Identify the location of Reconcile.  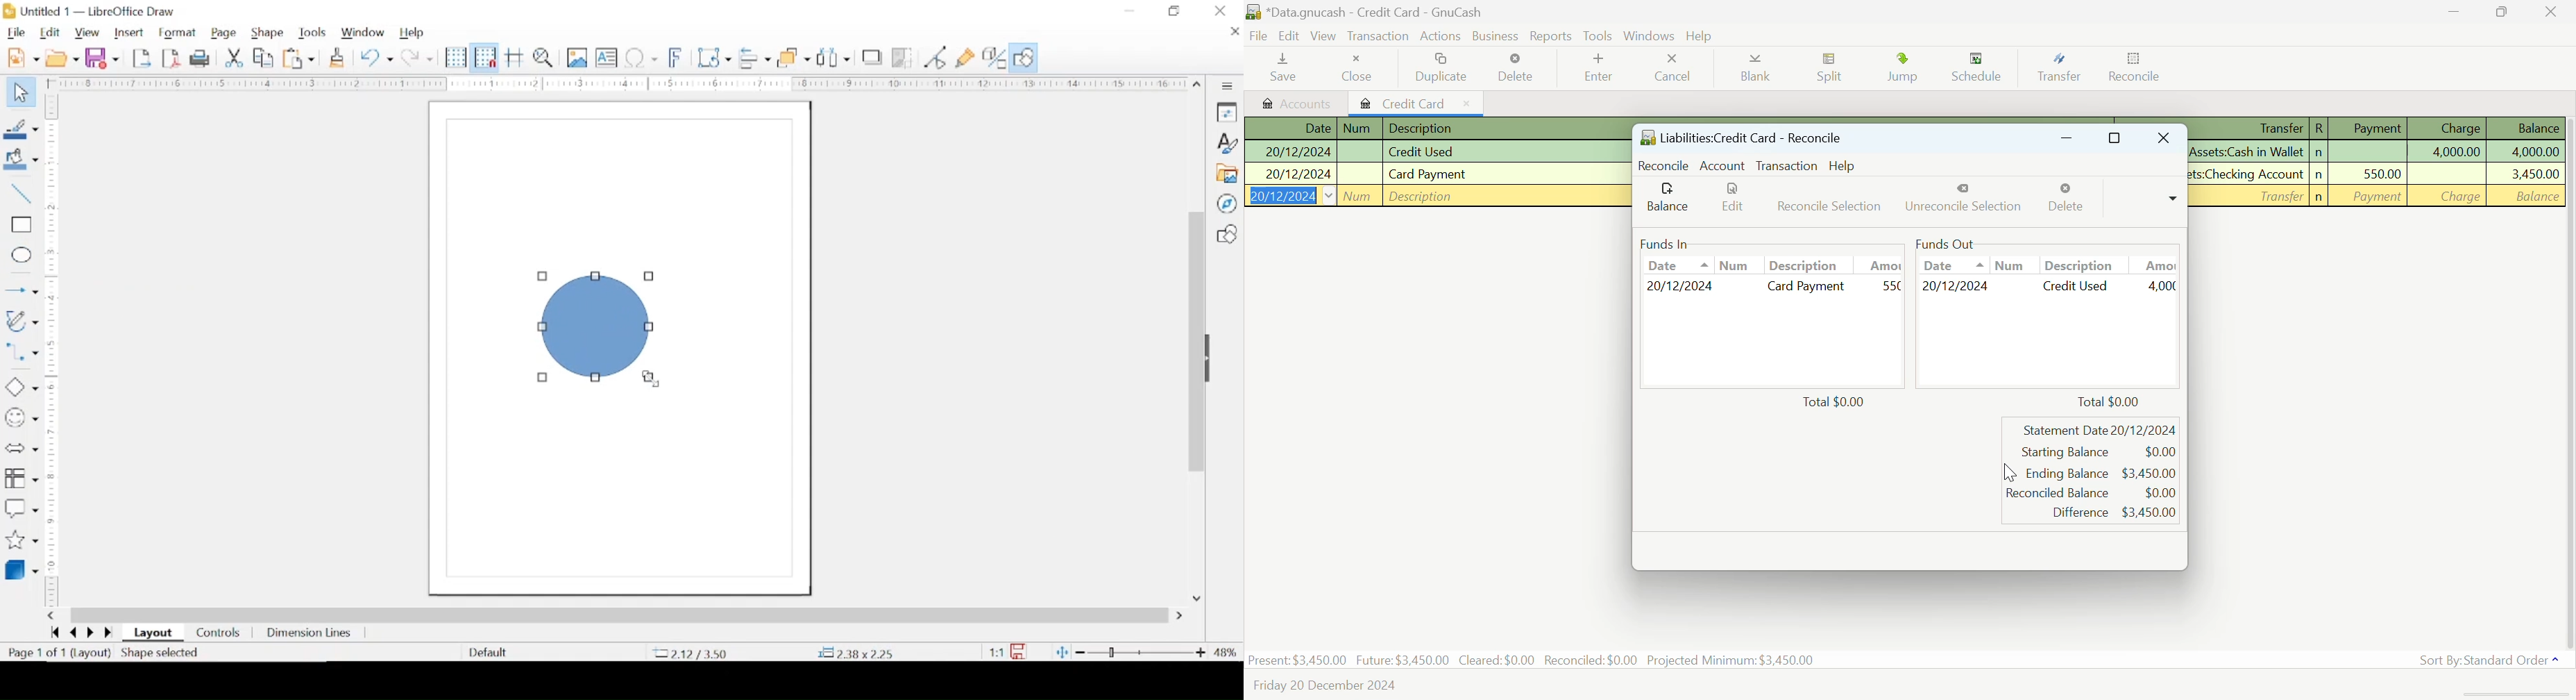
(1665, 165).